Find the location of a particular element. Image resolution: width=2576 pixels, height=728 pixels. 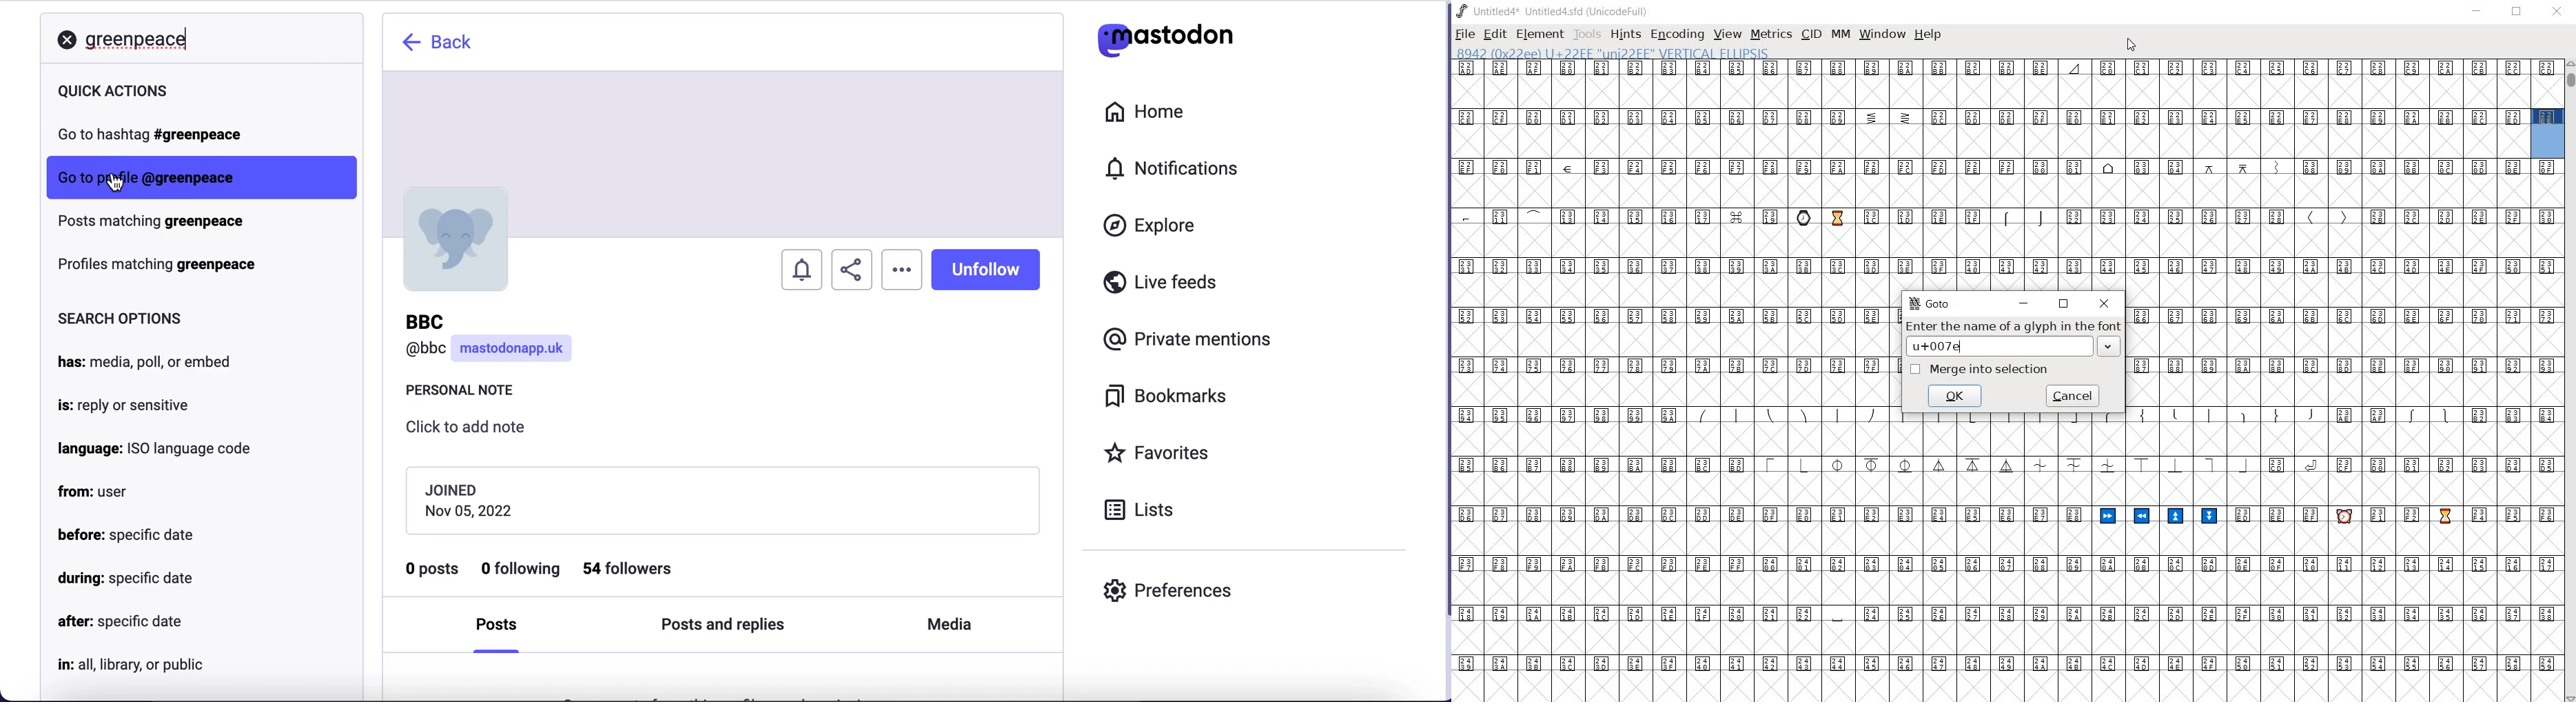

glyph characters is located at coordinates (2225, 174).